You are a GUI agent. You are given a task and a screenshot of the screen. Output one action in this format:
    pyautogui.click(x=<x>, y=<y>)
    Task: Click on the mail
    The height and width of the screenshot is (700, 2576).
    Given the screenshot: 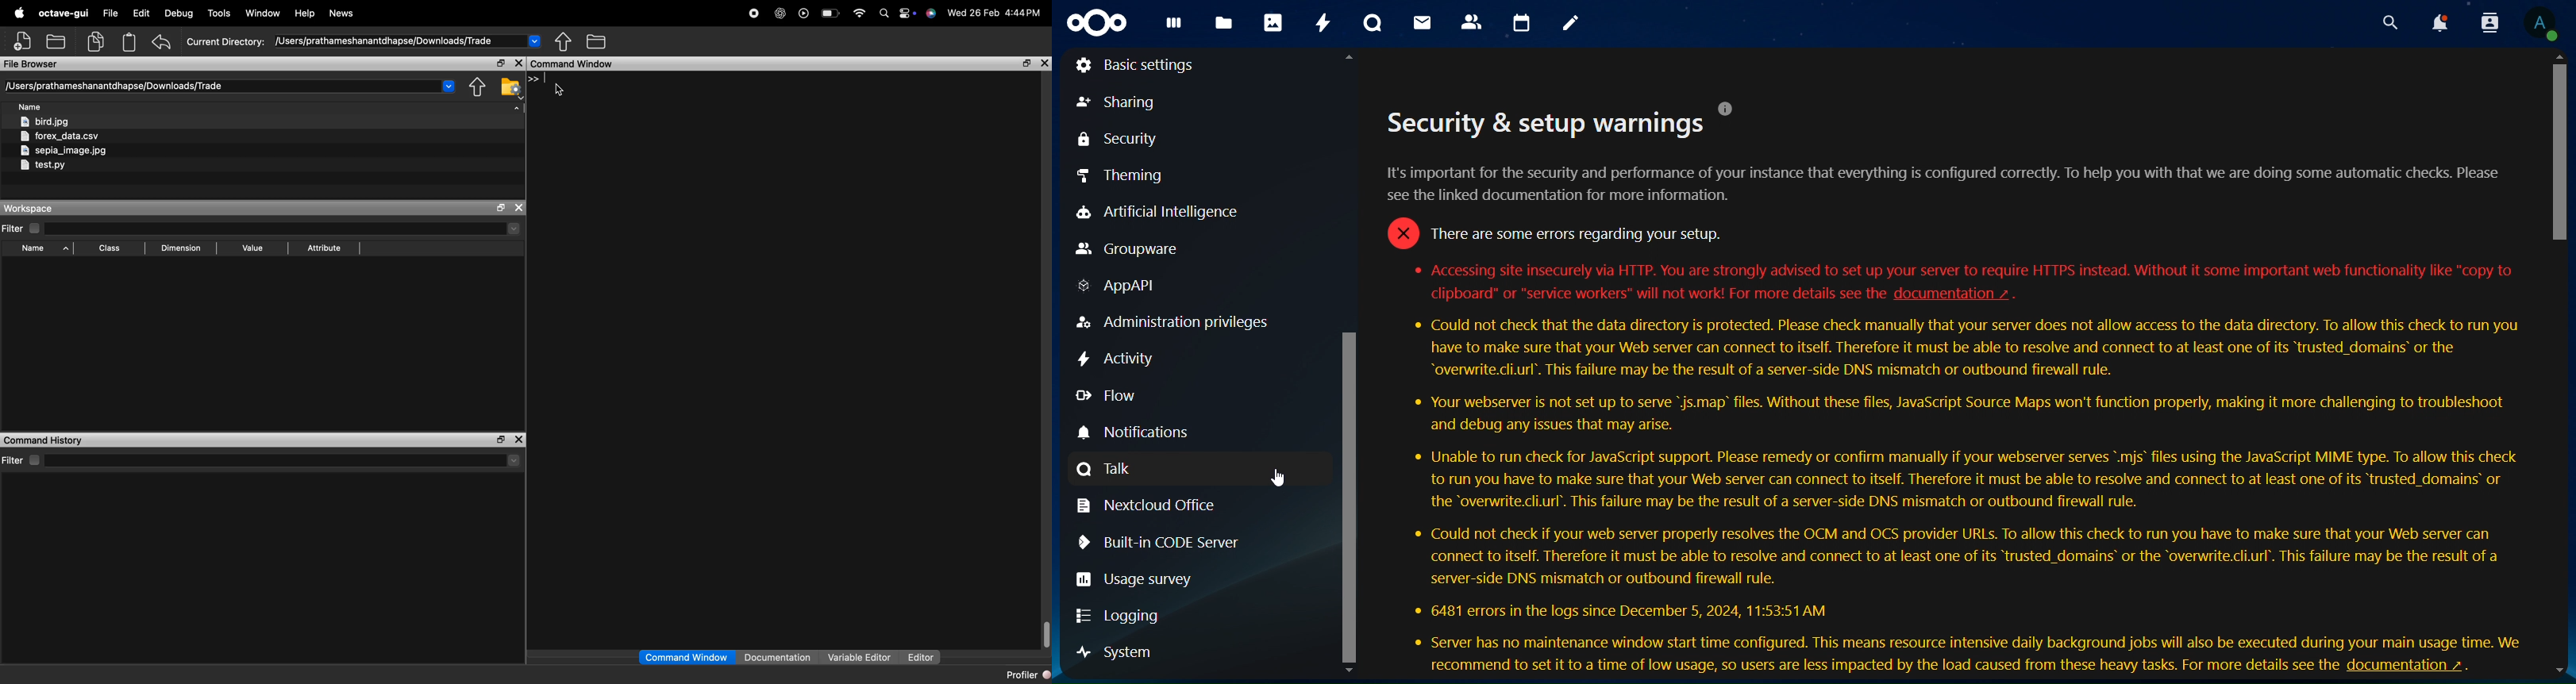 What is the action you would take?
    pyautogui.click(x=1419, y=22)
    